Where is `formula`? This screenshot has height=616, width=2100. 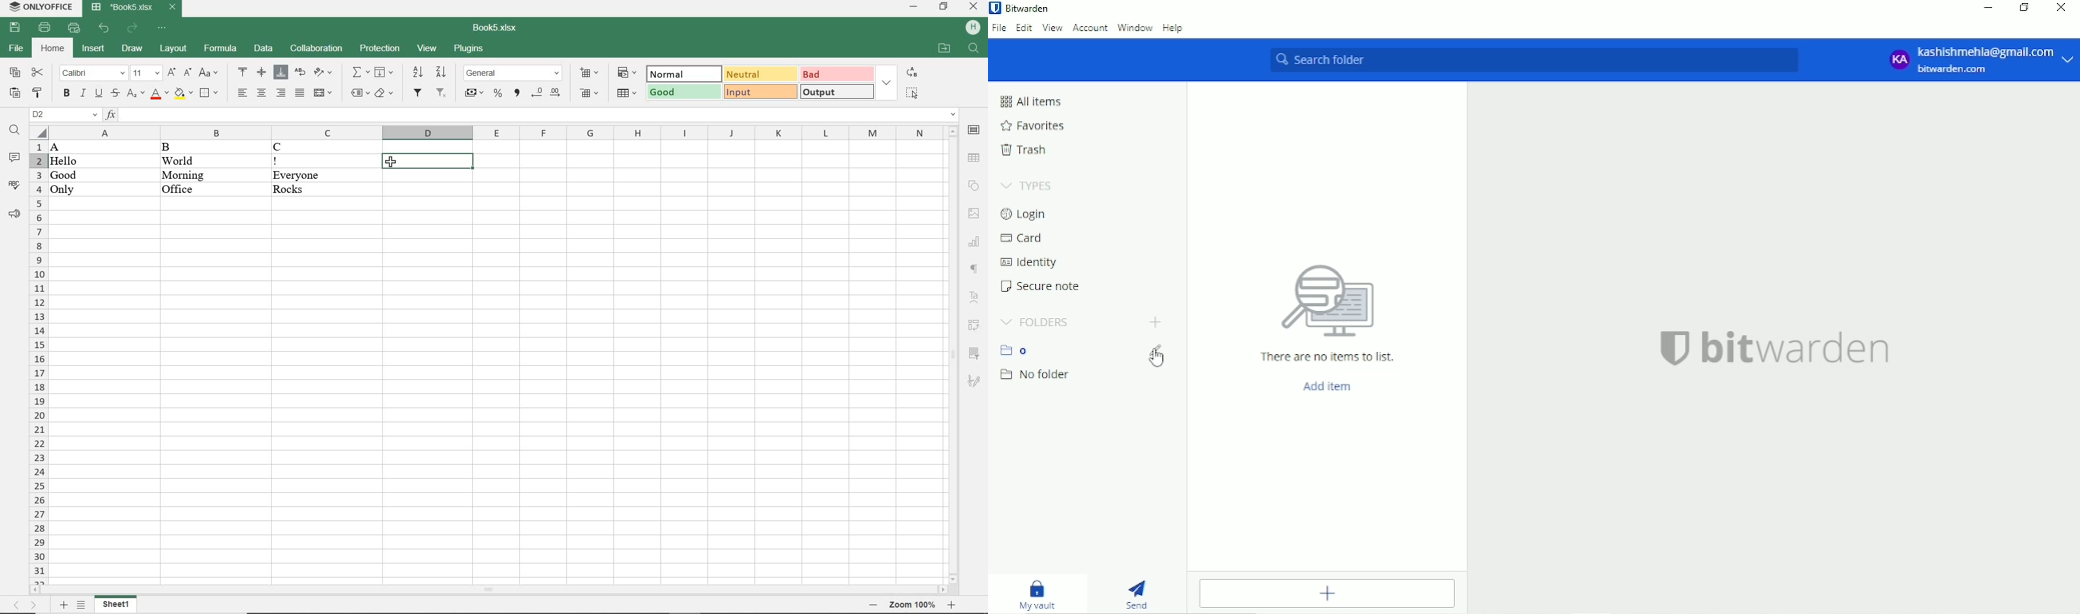 formula is located at coordinates (221, 49).